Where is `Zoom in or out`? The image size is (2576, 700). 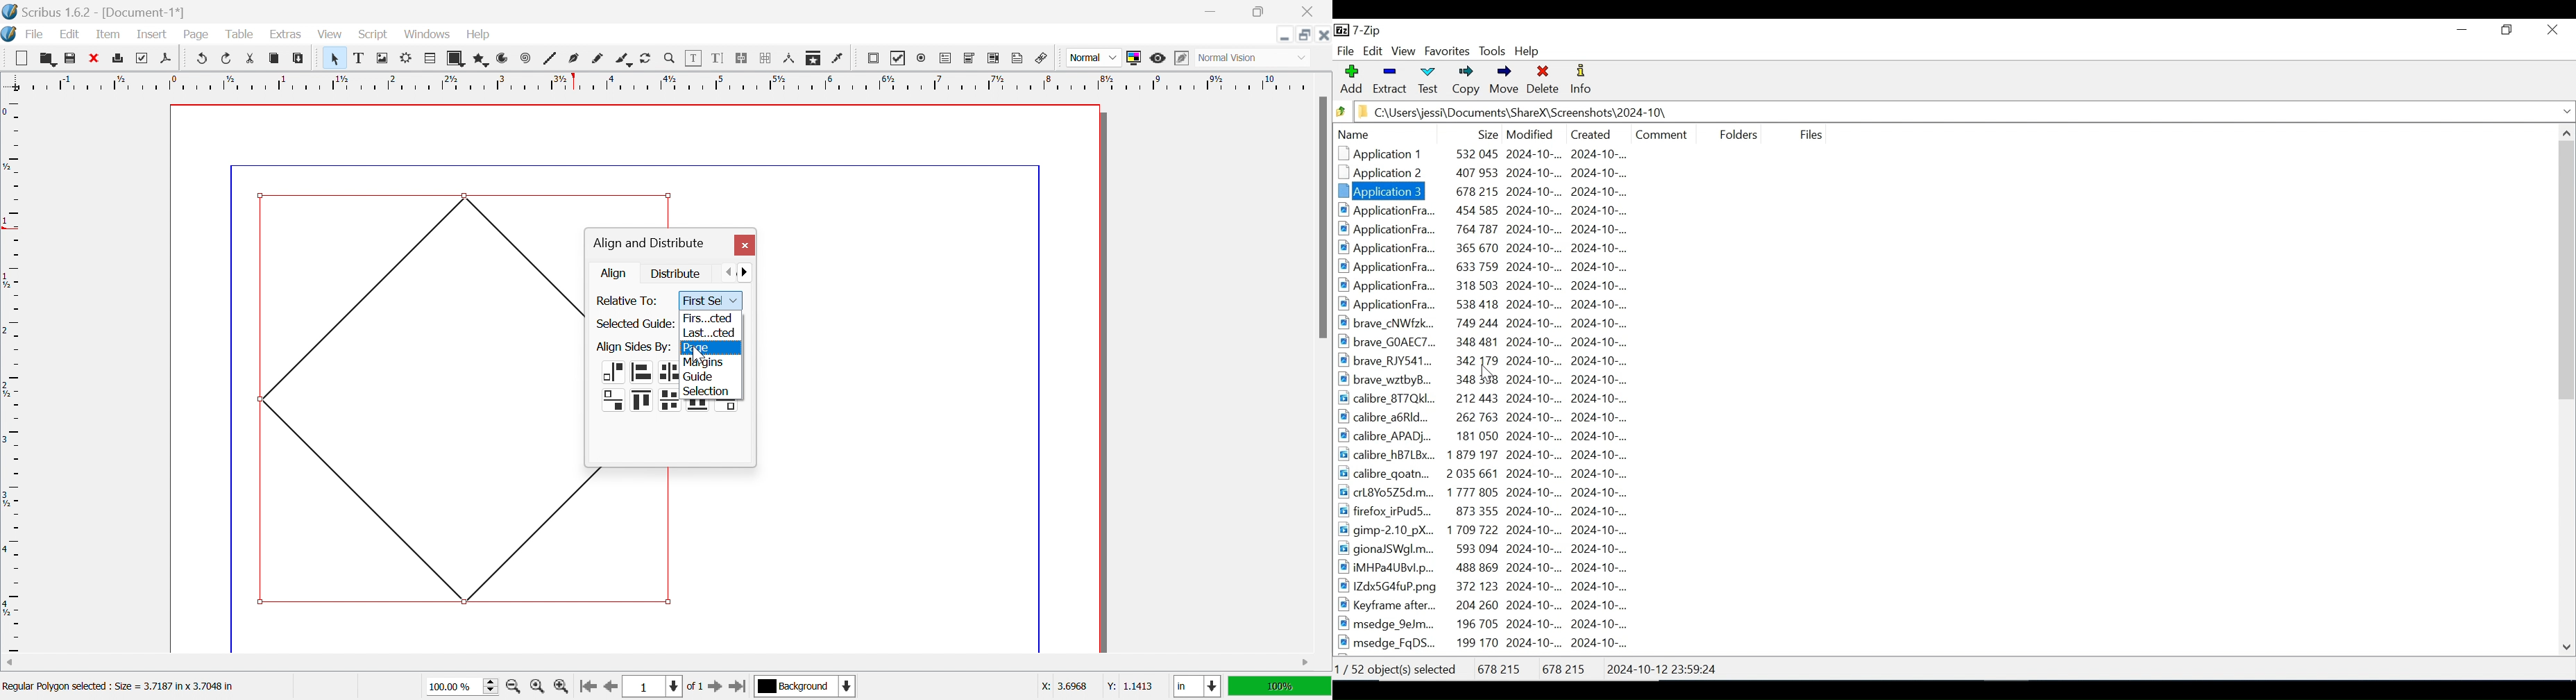 Zoom in or out is located at coordinates (670, 57).